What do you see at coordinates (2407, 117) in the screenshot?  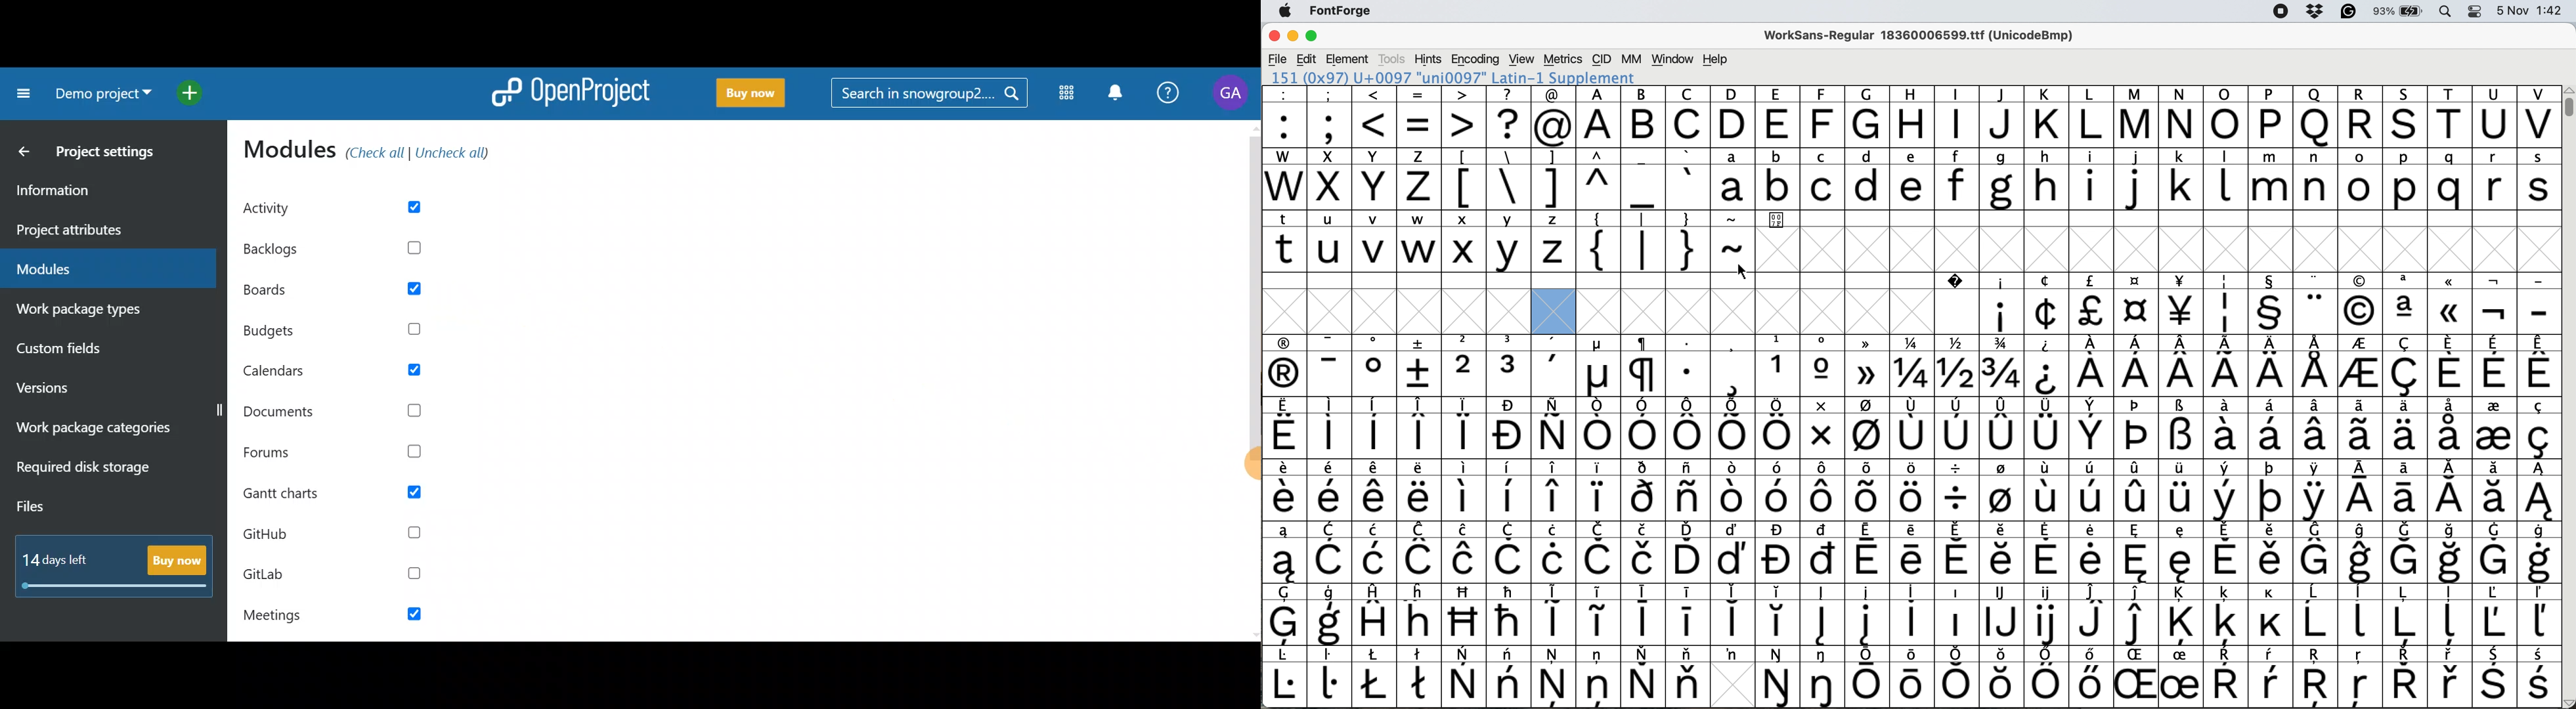 I see `` at bounding box center [2407, 117].